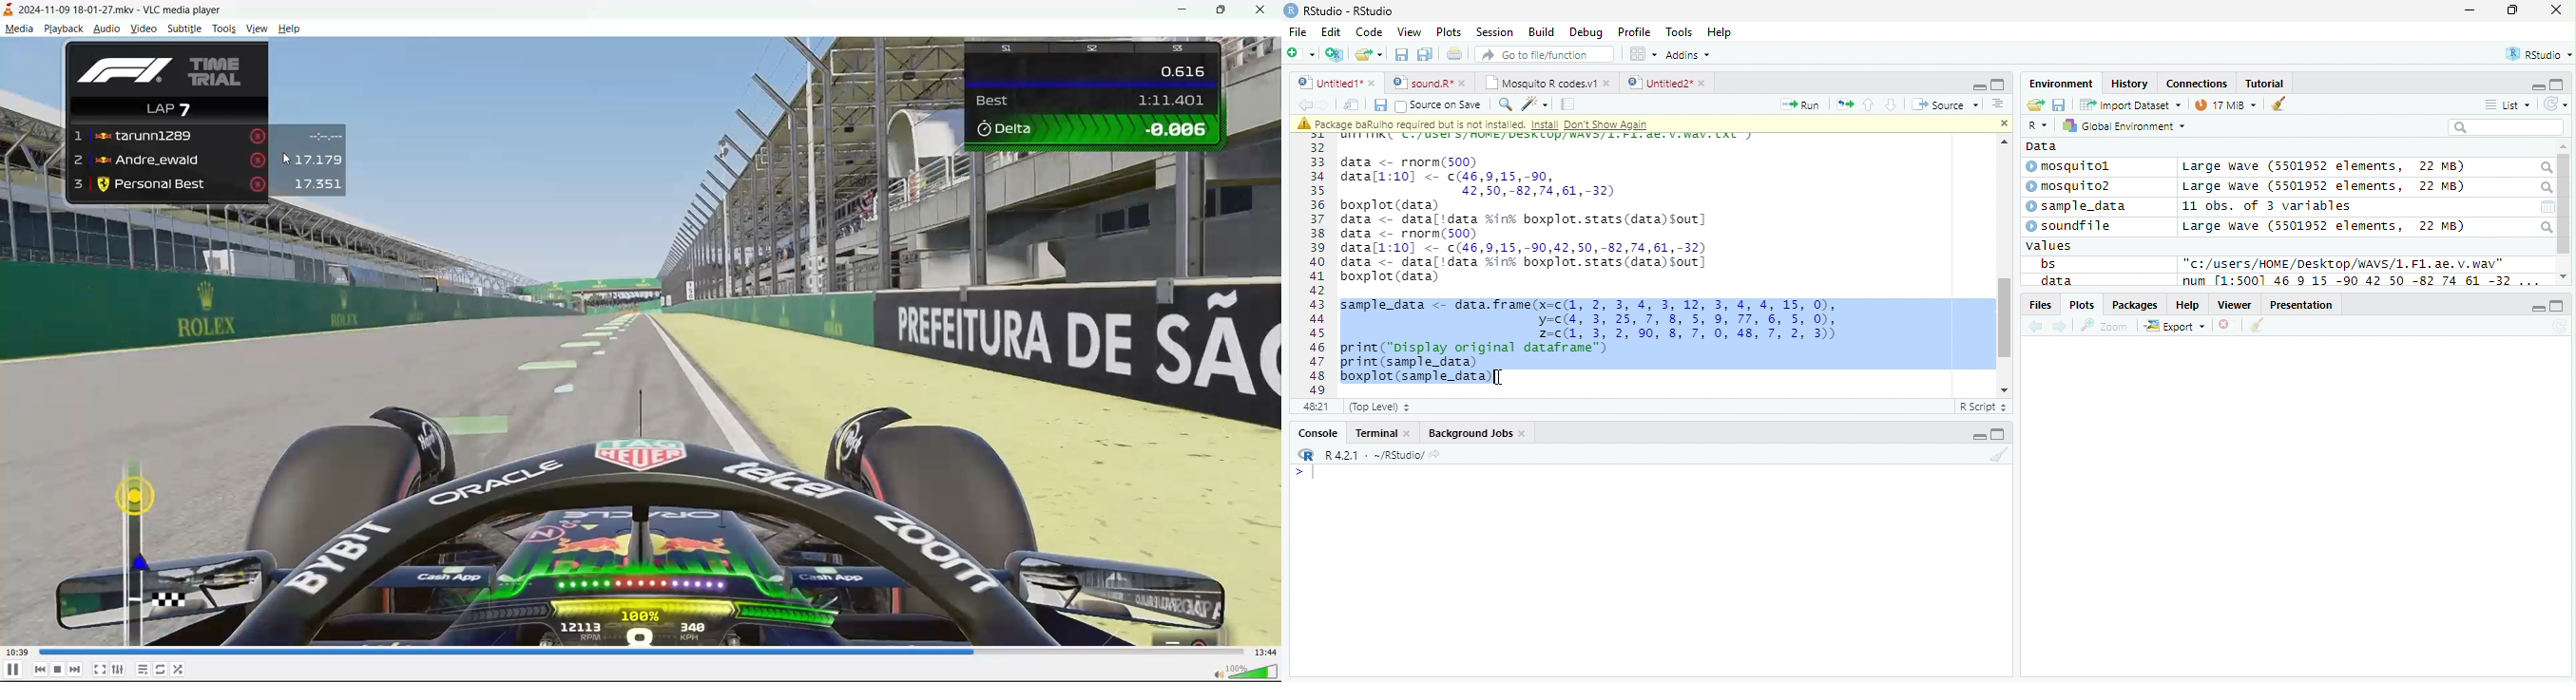  What do you see at coordinates (2036, 328) in the screenshot?
I see `Go backward` at bounding box center [2036, 328].